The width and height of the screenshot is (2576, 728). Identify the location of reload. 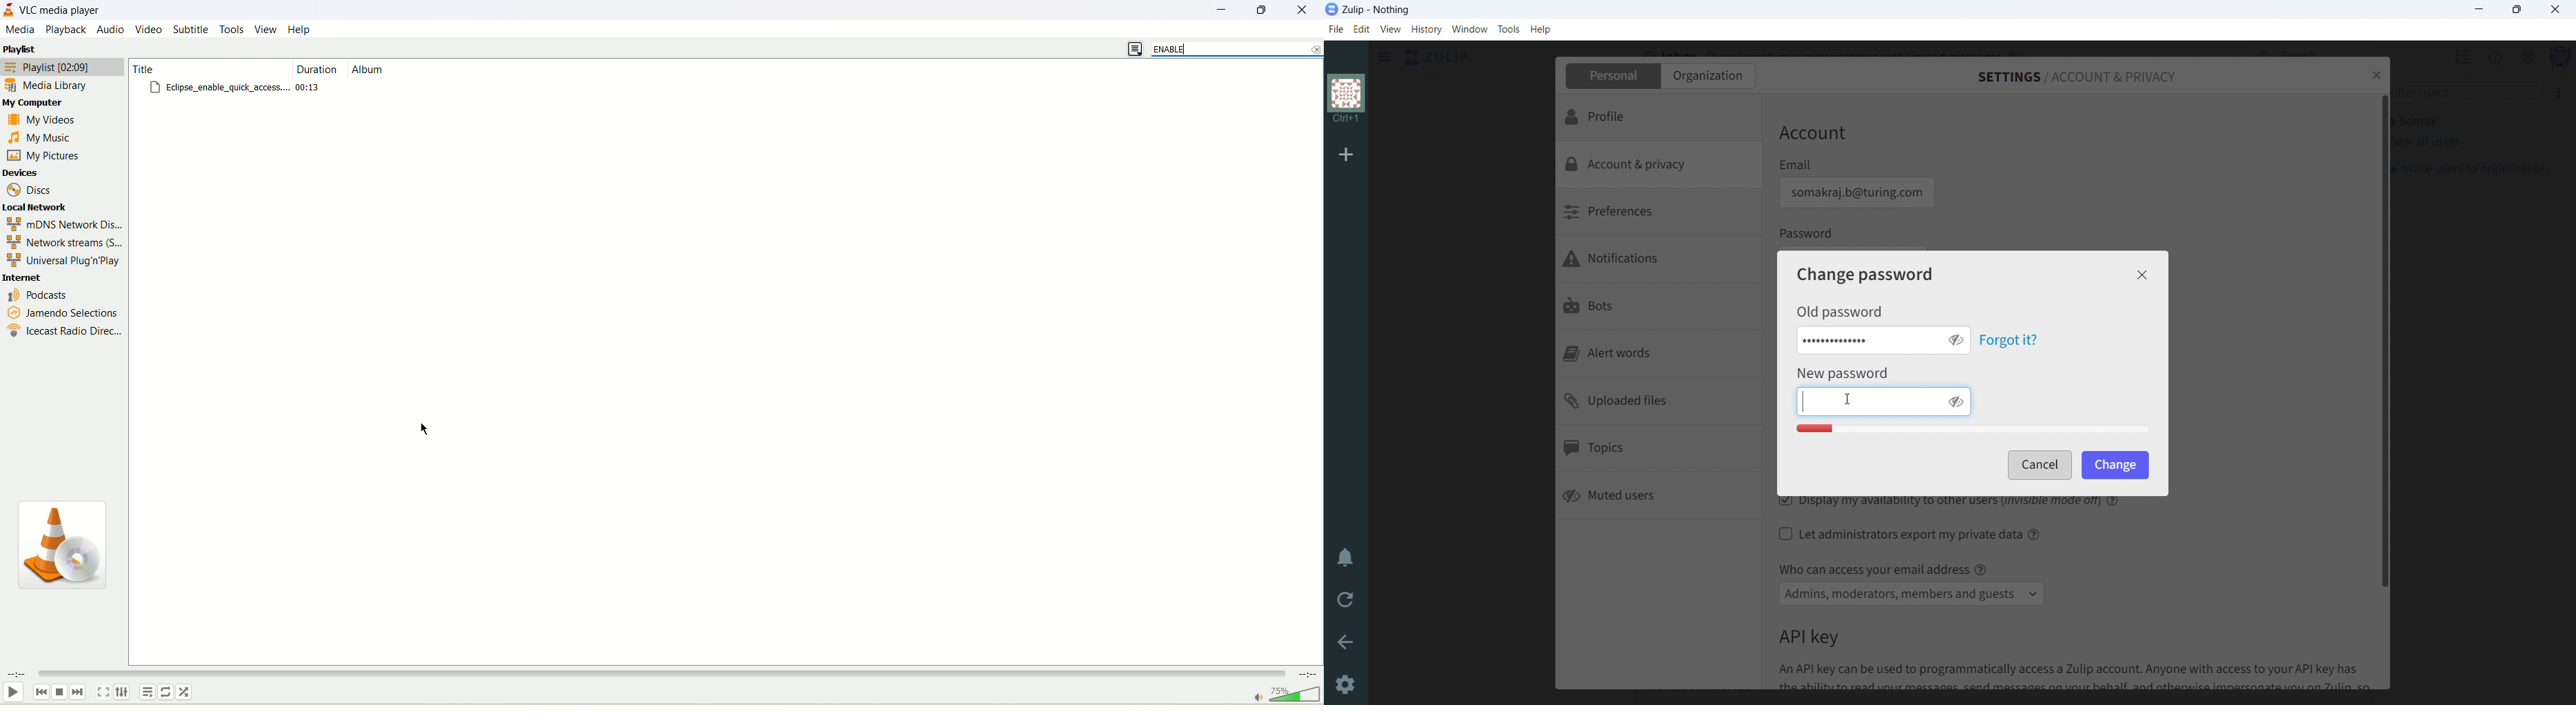
(1345, 599).